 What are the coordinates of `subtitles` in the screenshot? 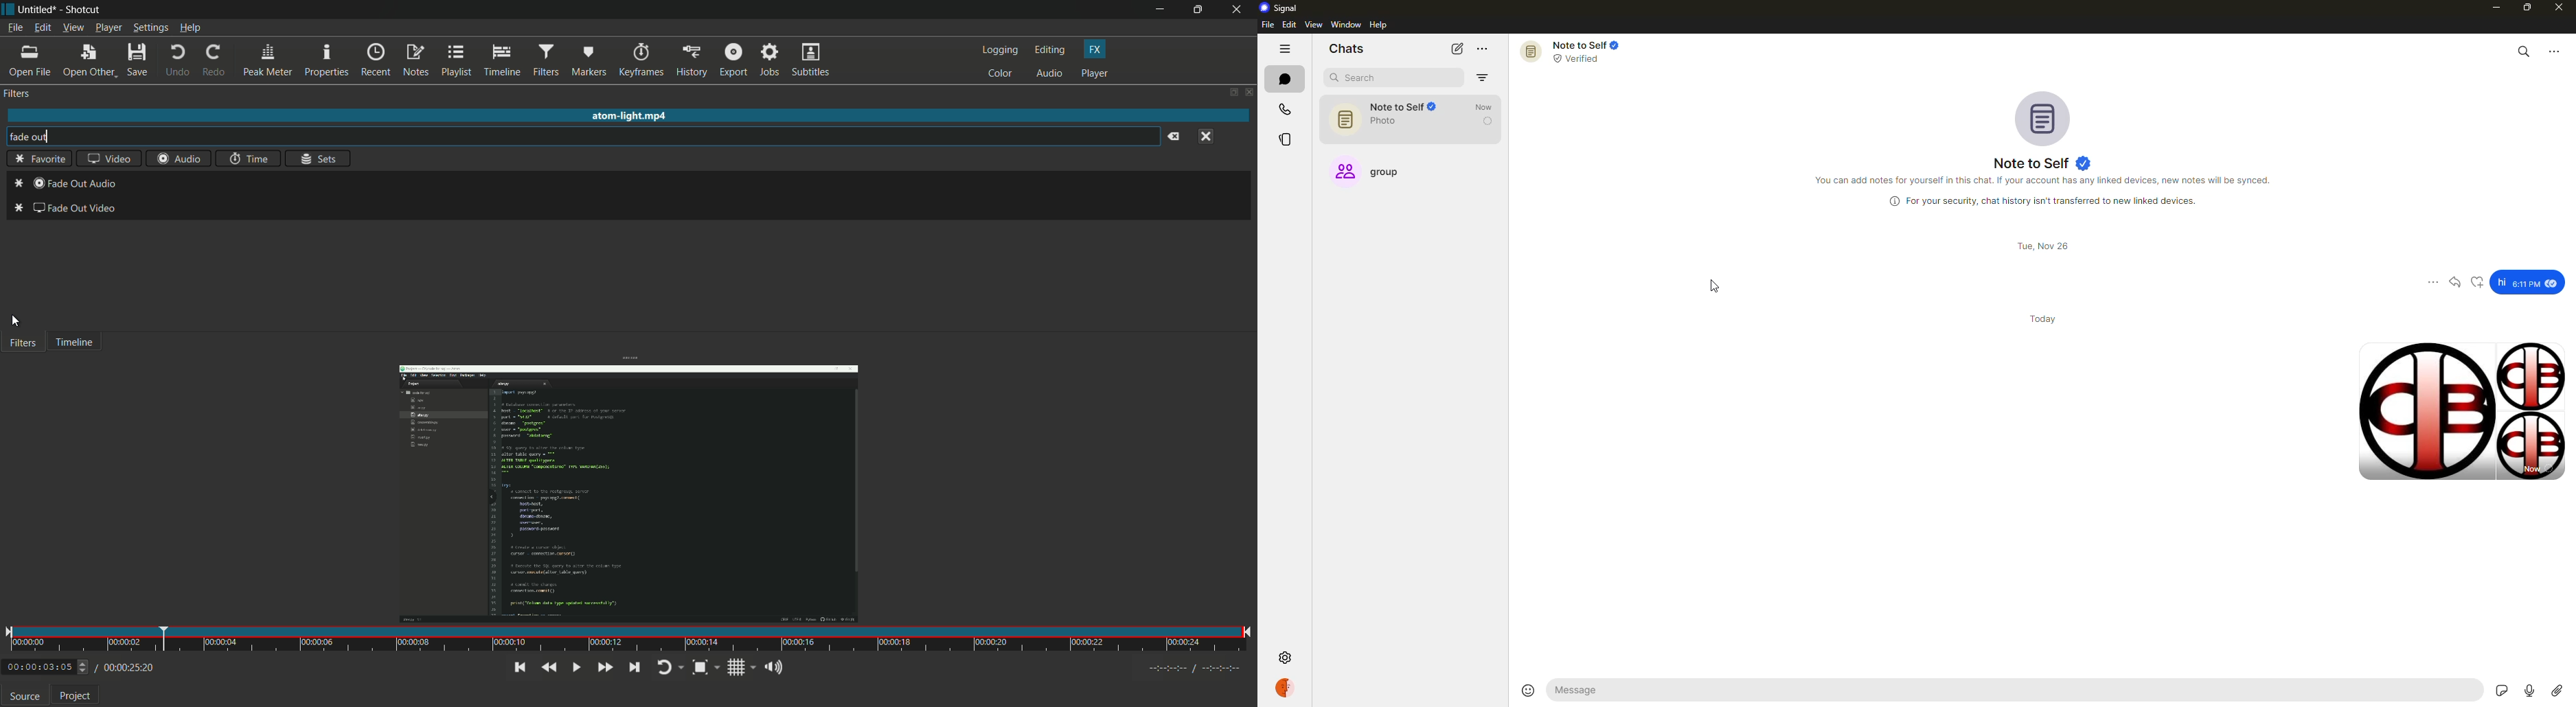 It's located at (810, 60).